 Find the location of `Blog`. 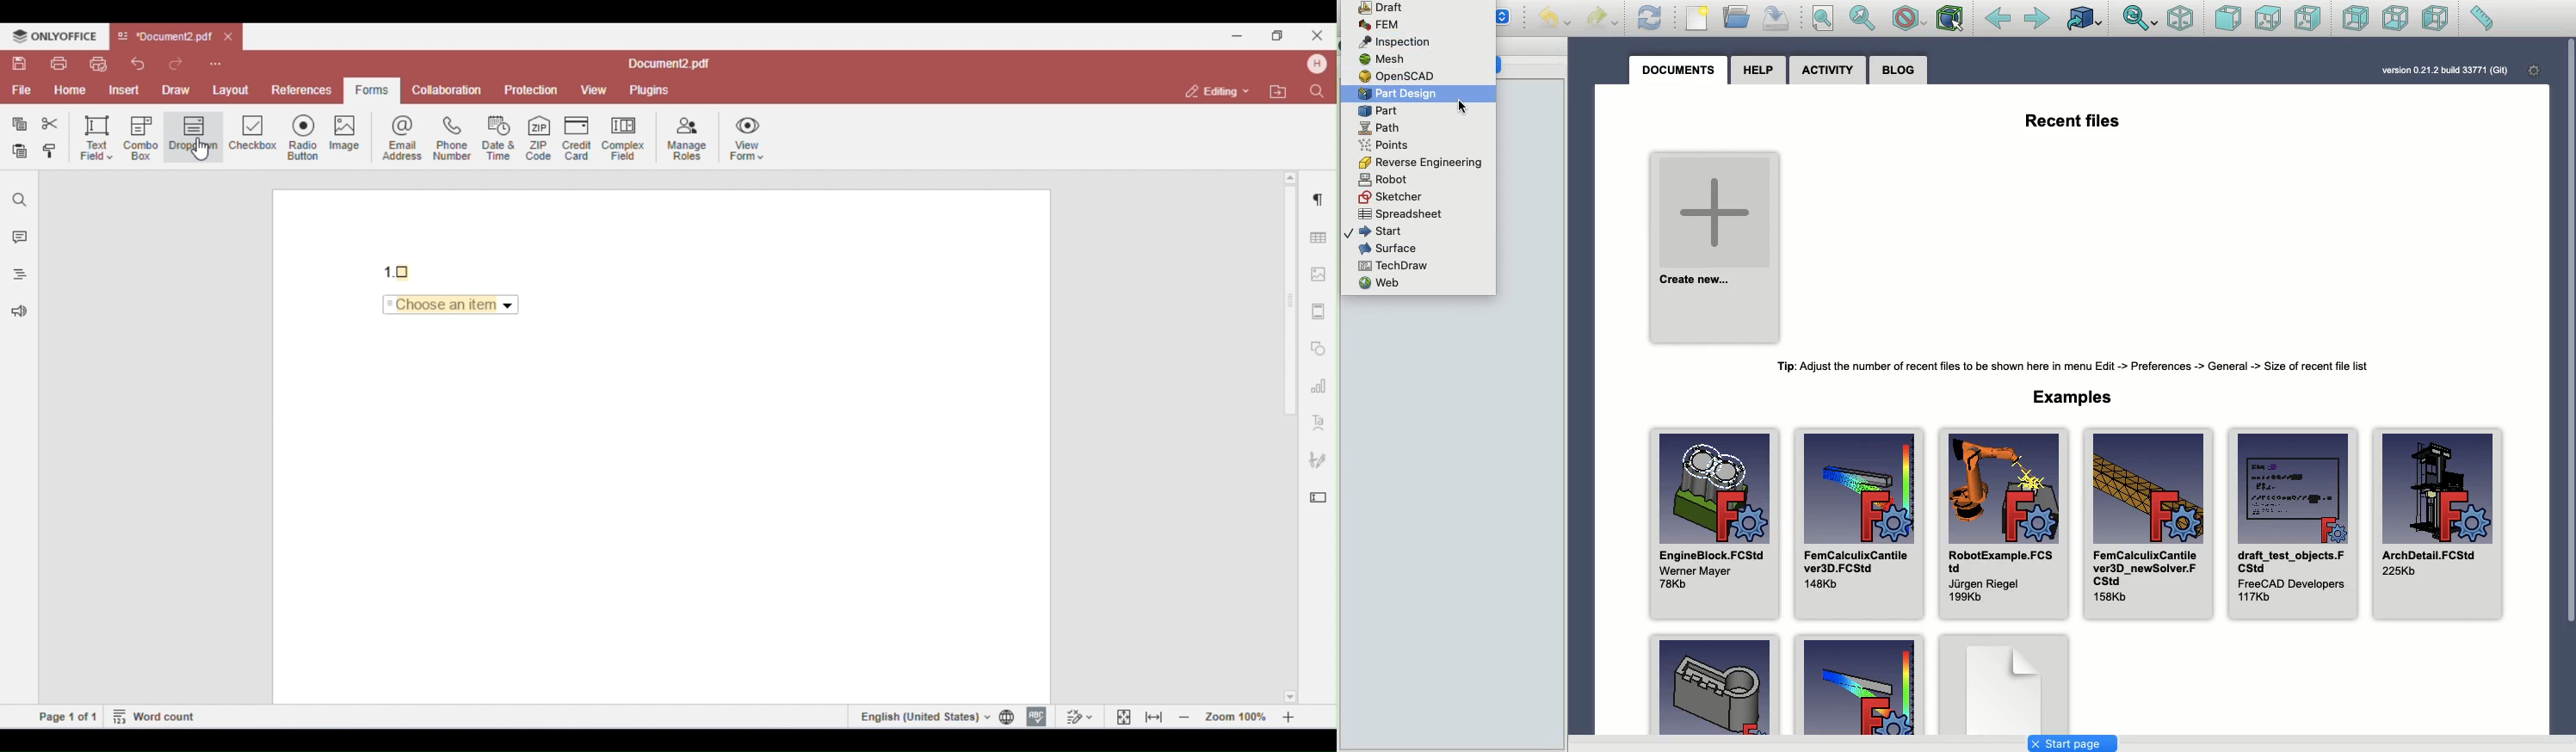

Blog is located at coordinates (1900, 70).